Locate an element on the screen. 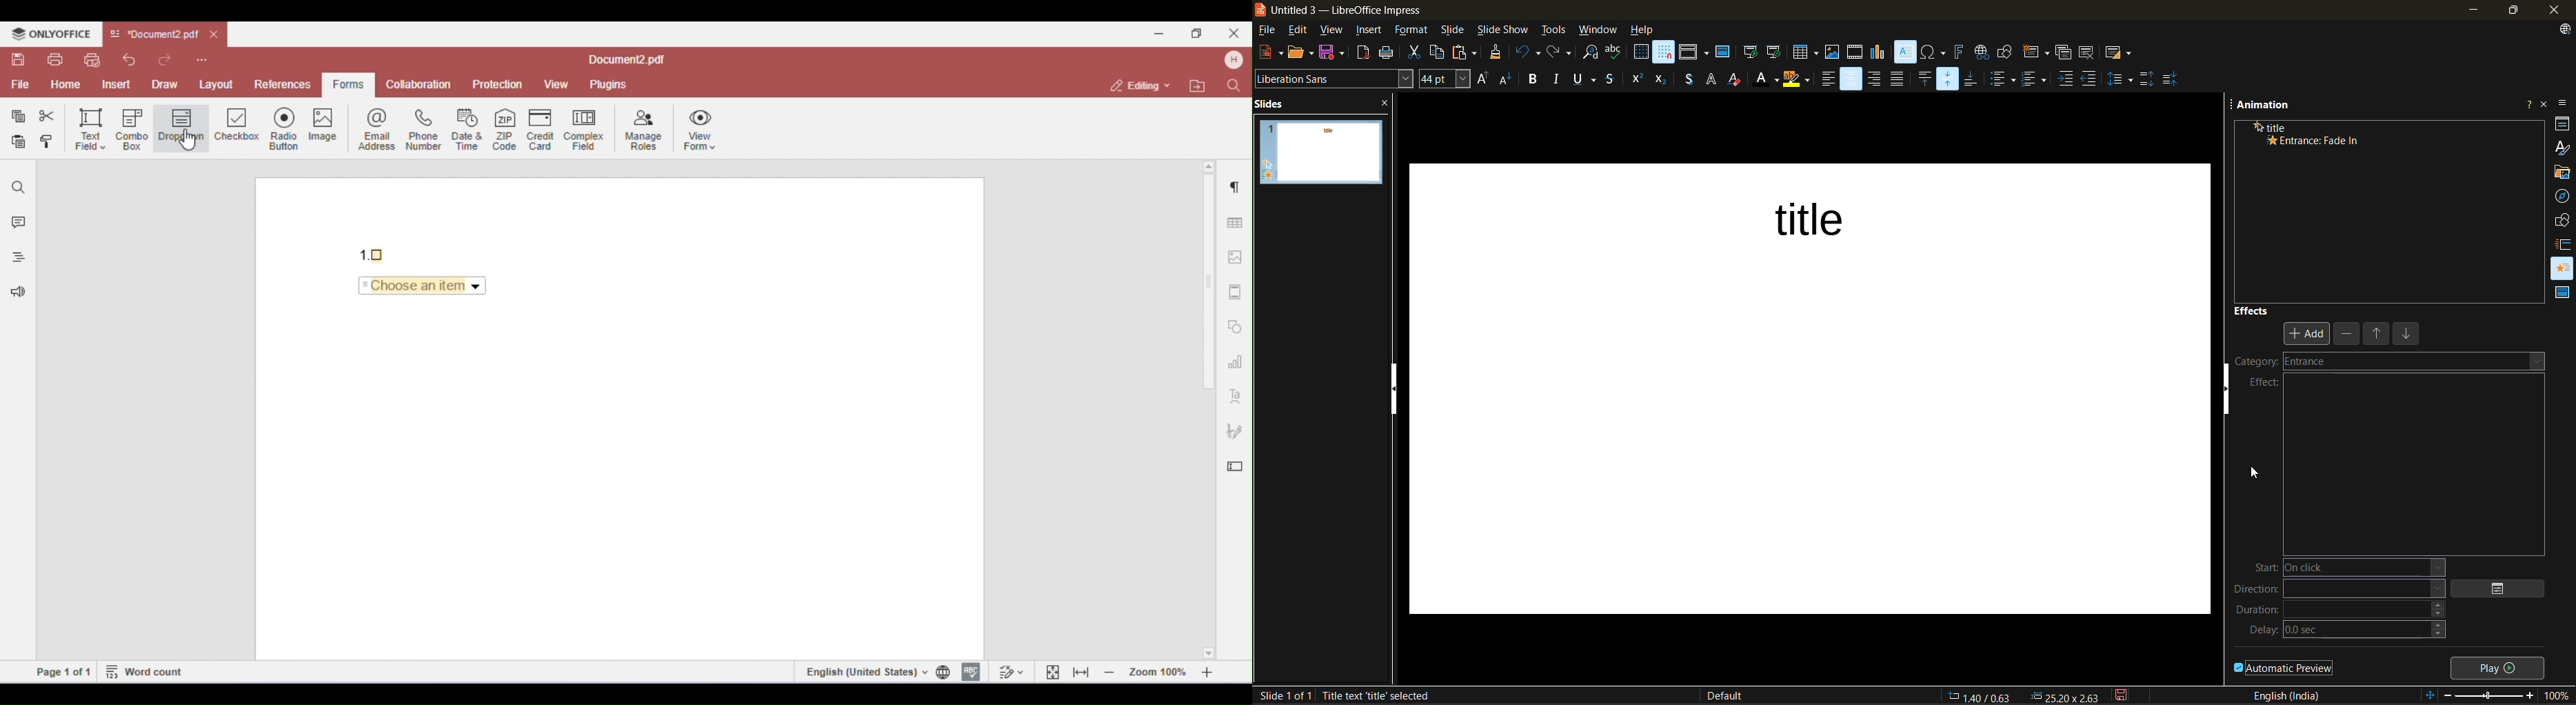  delay is located at coordinates (2349, 633).